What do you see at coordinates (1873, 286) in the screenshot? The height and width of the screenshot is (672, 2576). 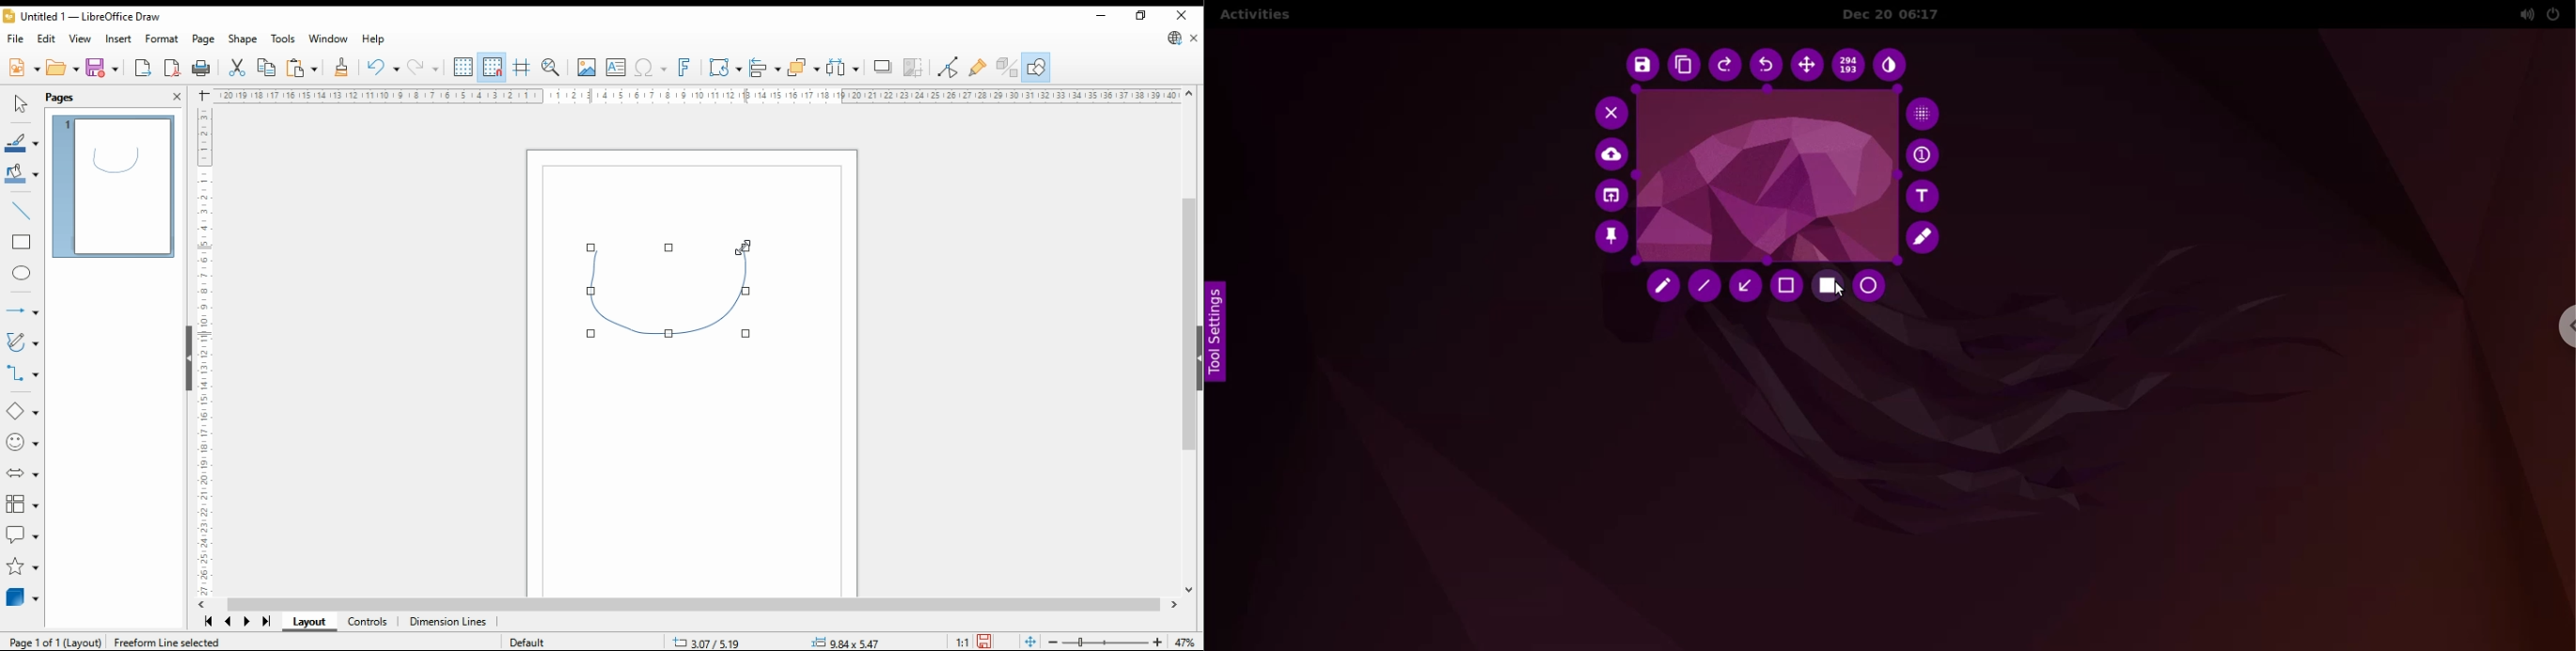 I see `circle tool` at bounding box center [1873, 286].